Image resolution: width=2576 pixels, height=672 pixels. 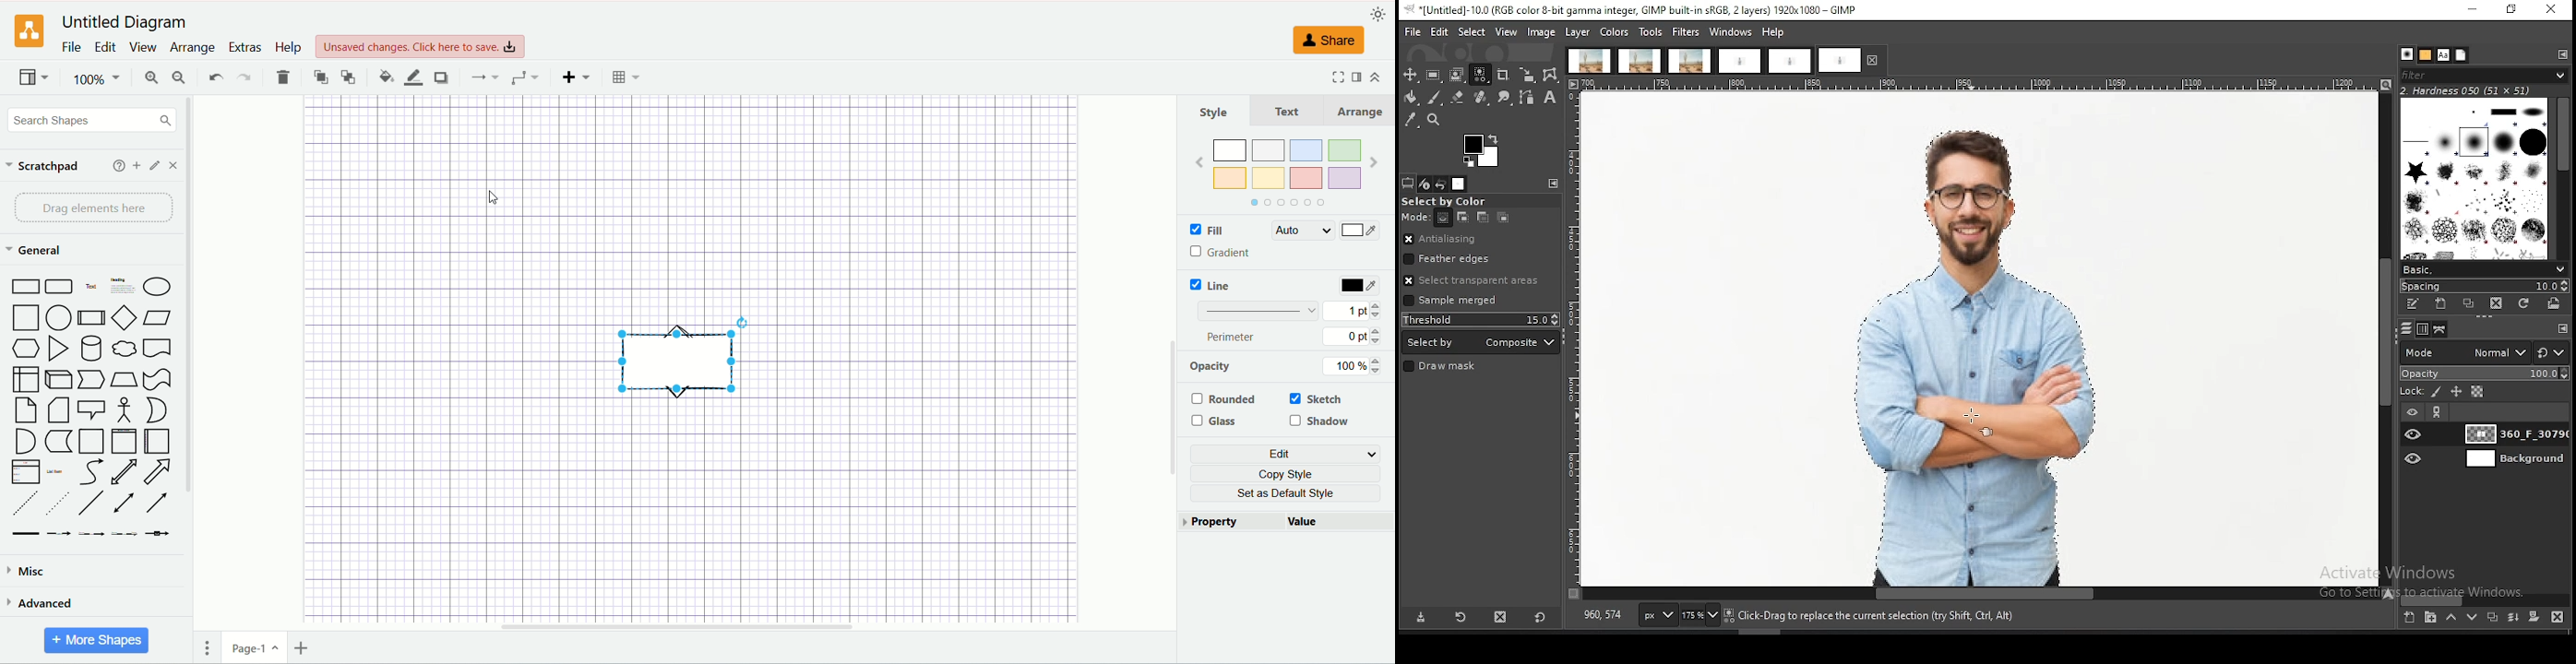 I want to click on scratchpad, so click(x=43, y=168).